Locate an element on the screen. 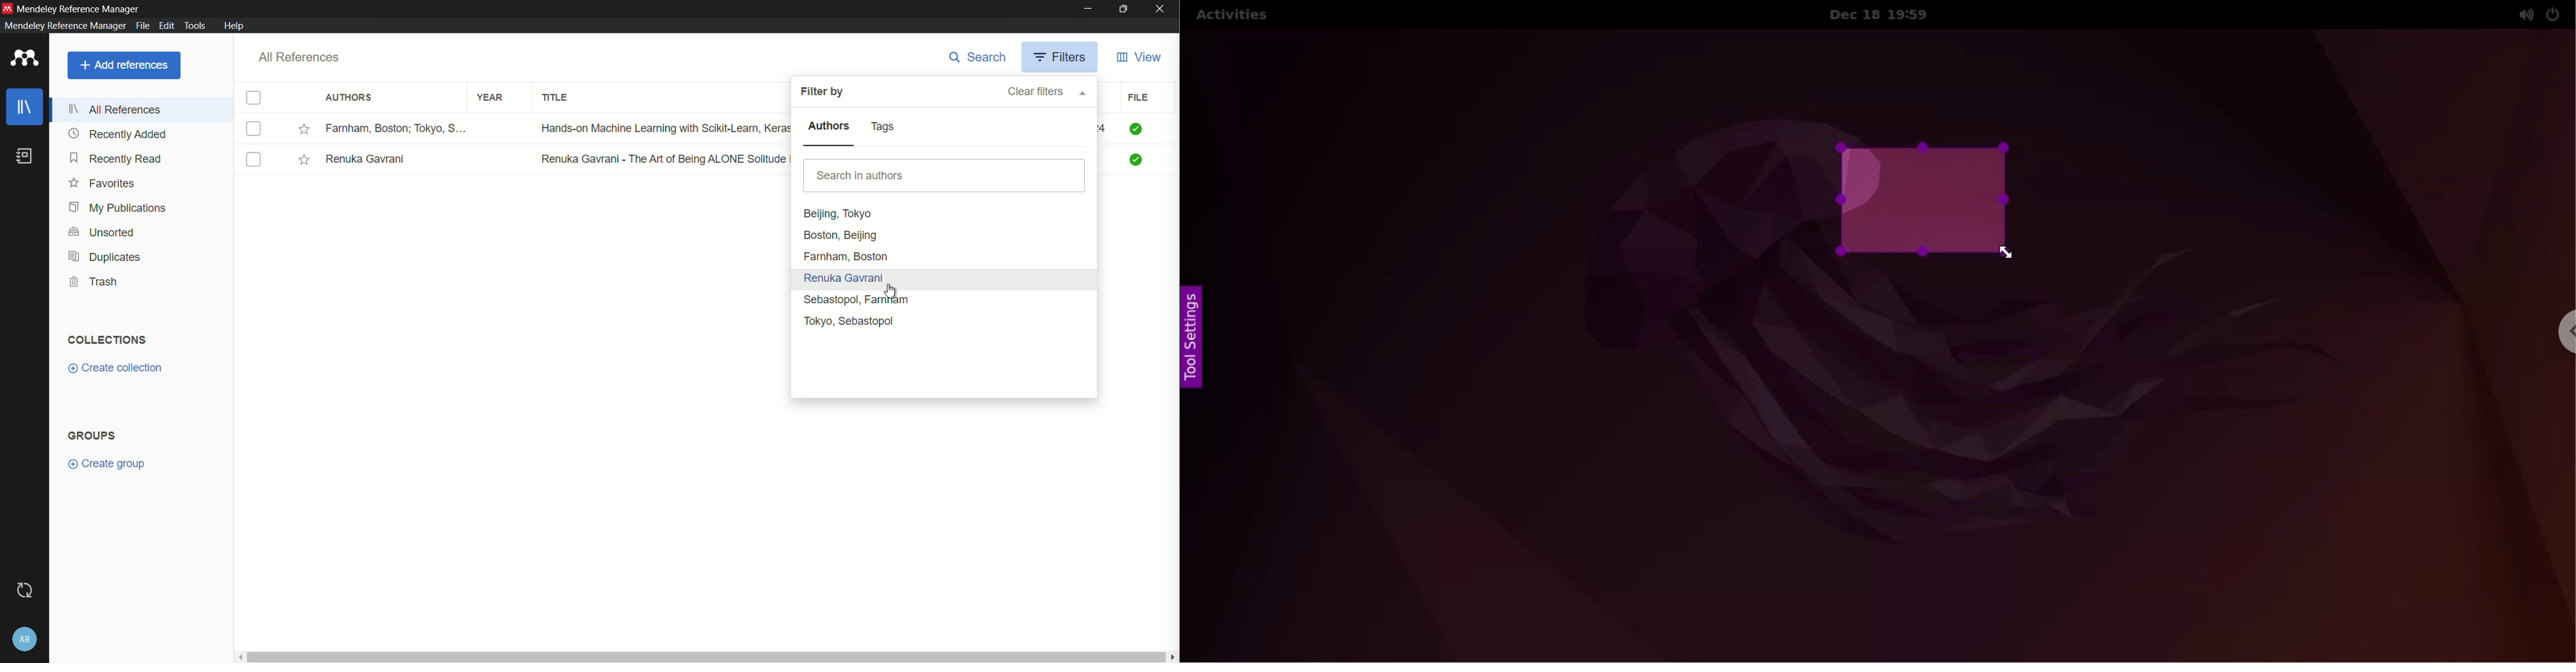  scroll right is located at coordinates (1172, 656).